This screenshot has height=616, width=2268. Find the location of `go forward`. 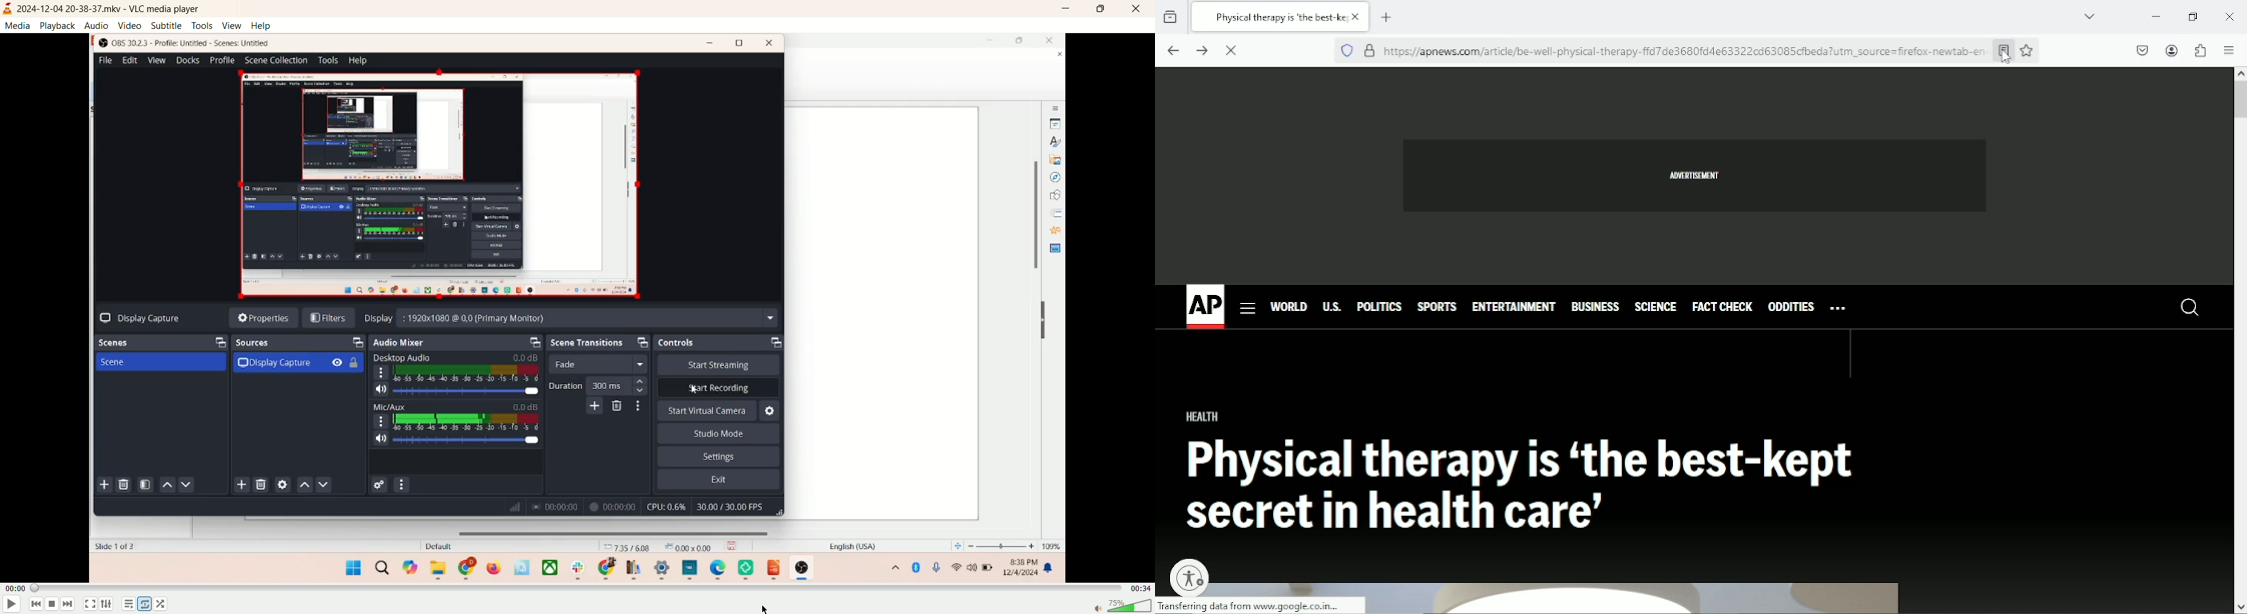

go forward is located at coordinates (1202, 50).